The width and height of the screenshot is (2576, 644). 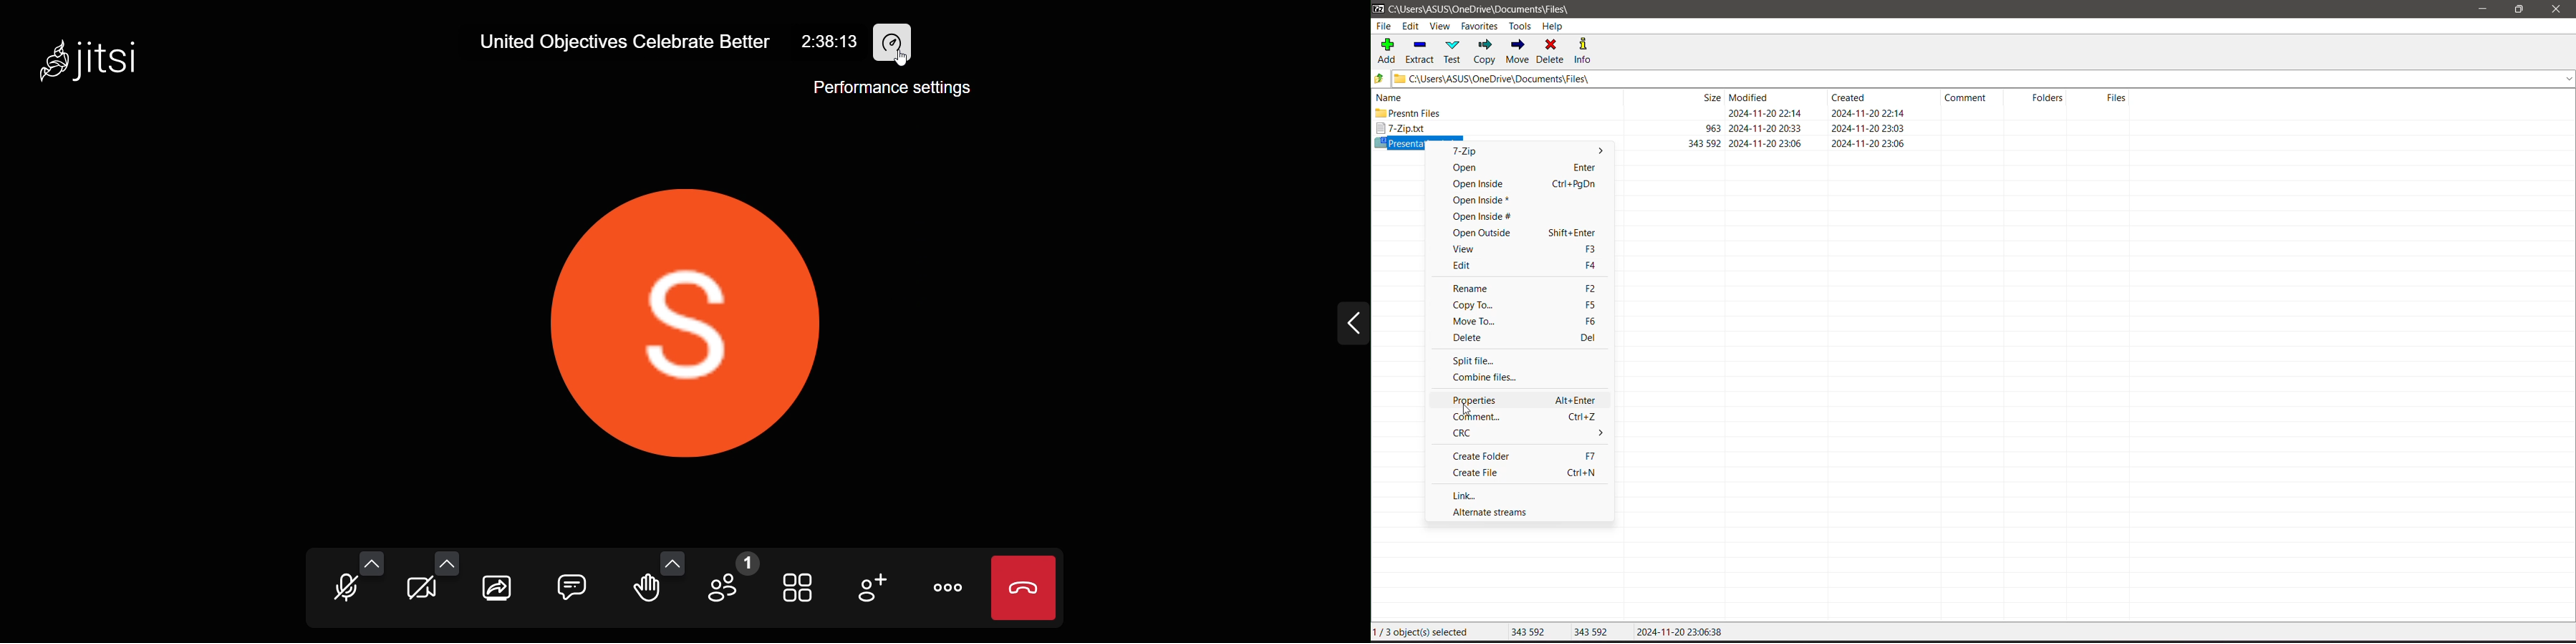 I want to click on Present files, so click(x=1644, y=114).